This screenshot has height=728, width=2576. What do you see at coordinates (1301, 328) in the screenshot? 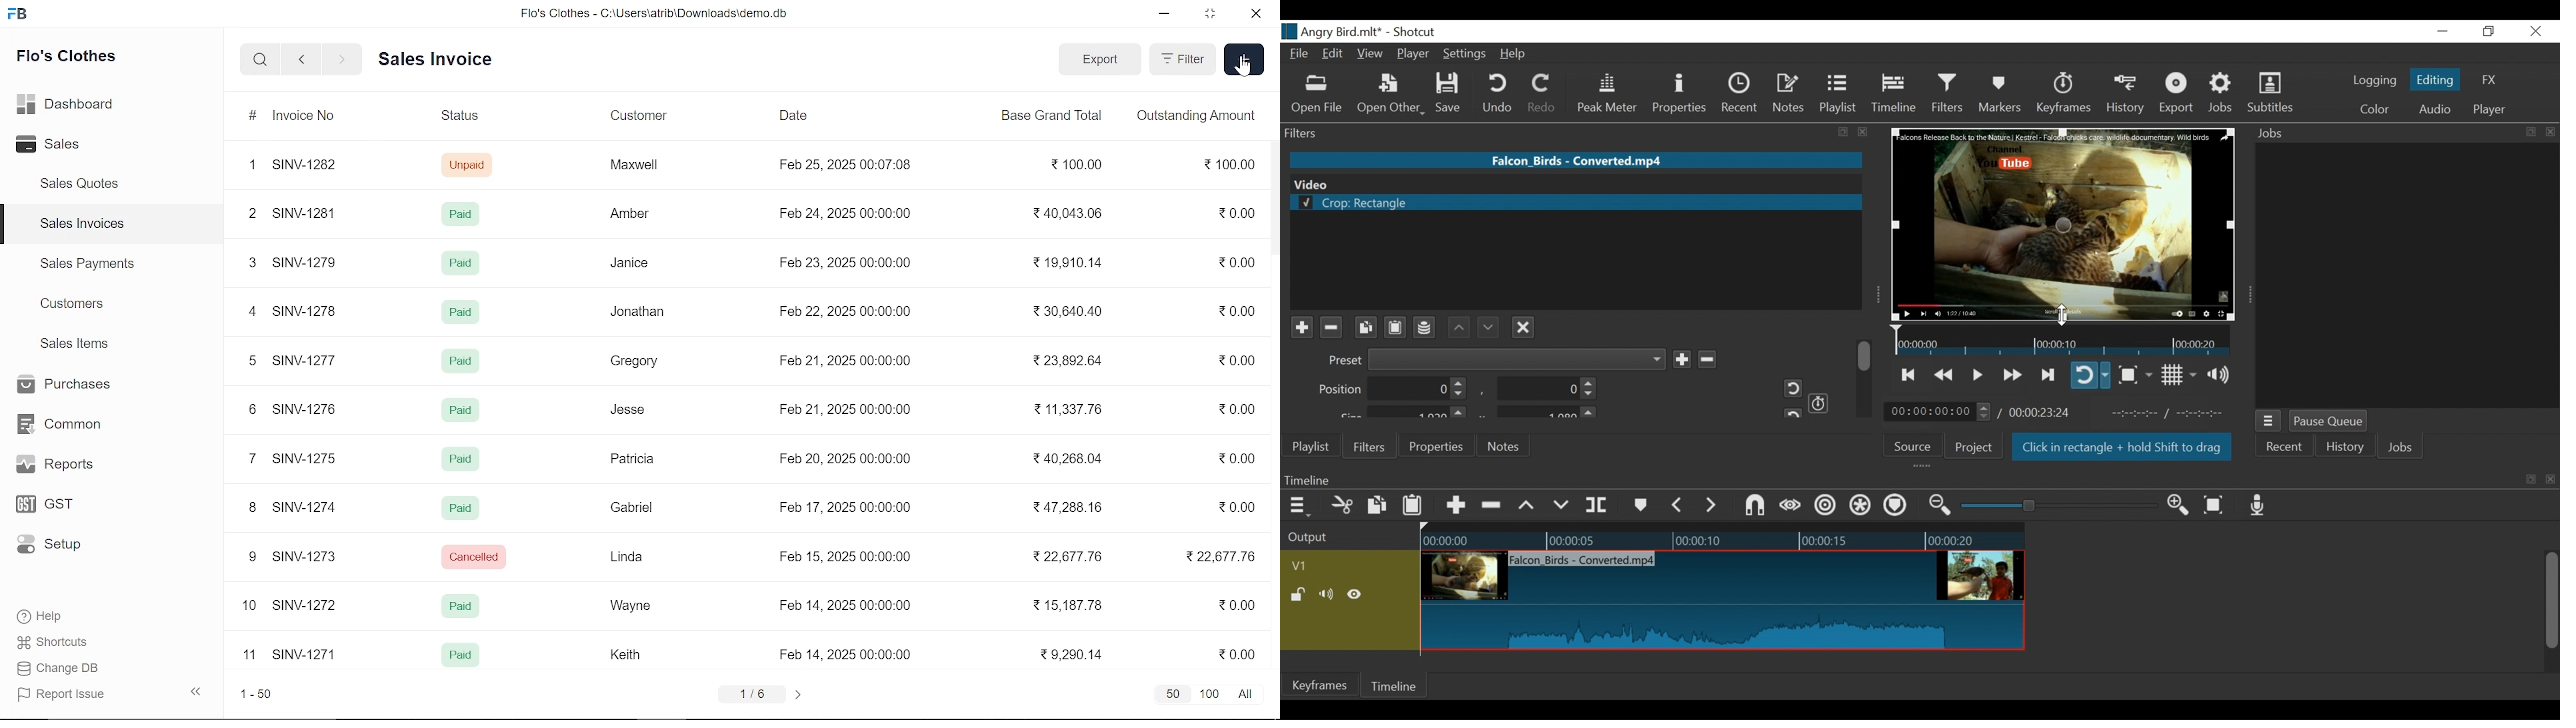
I see `Plus` at bounding box center [1301, 328].